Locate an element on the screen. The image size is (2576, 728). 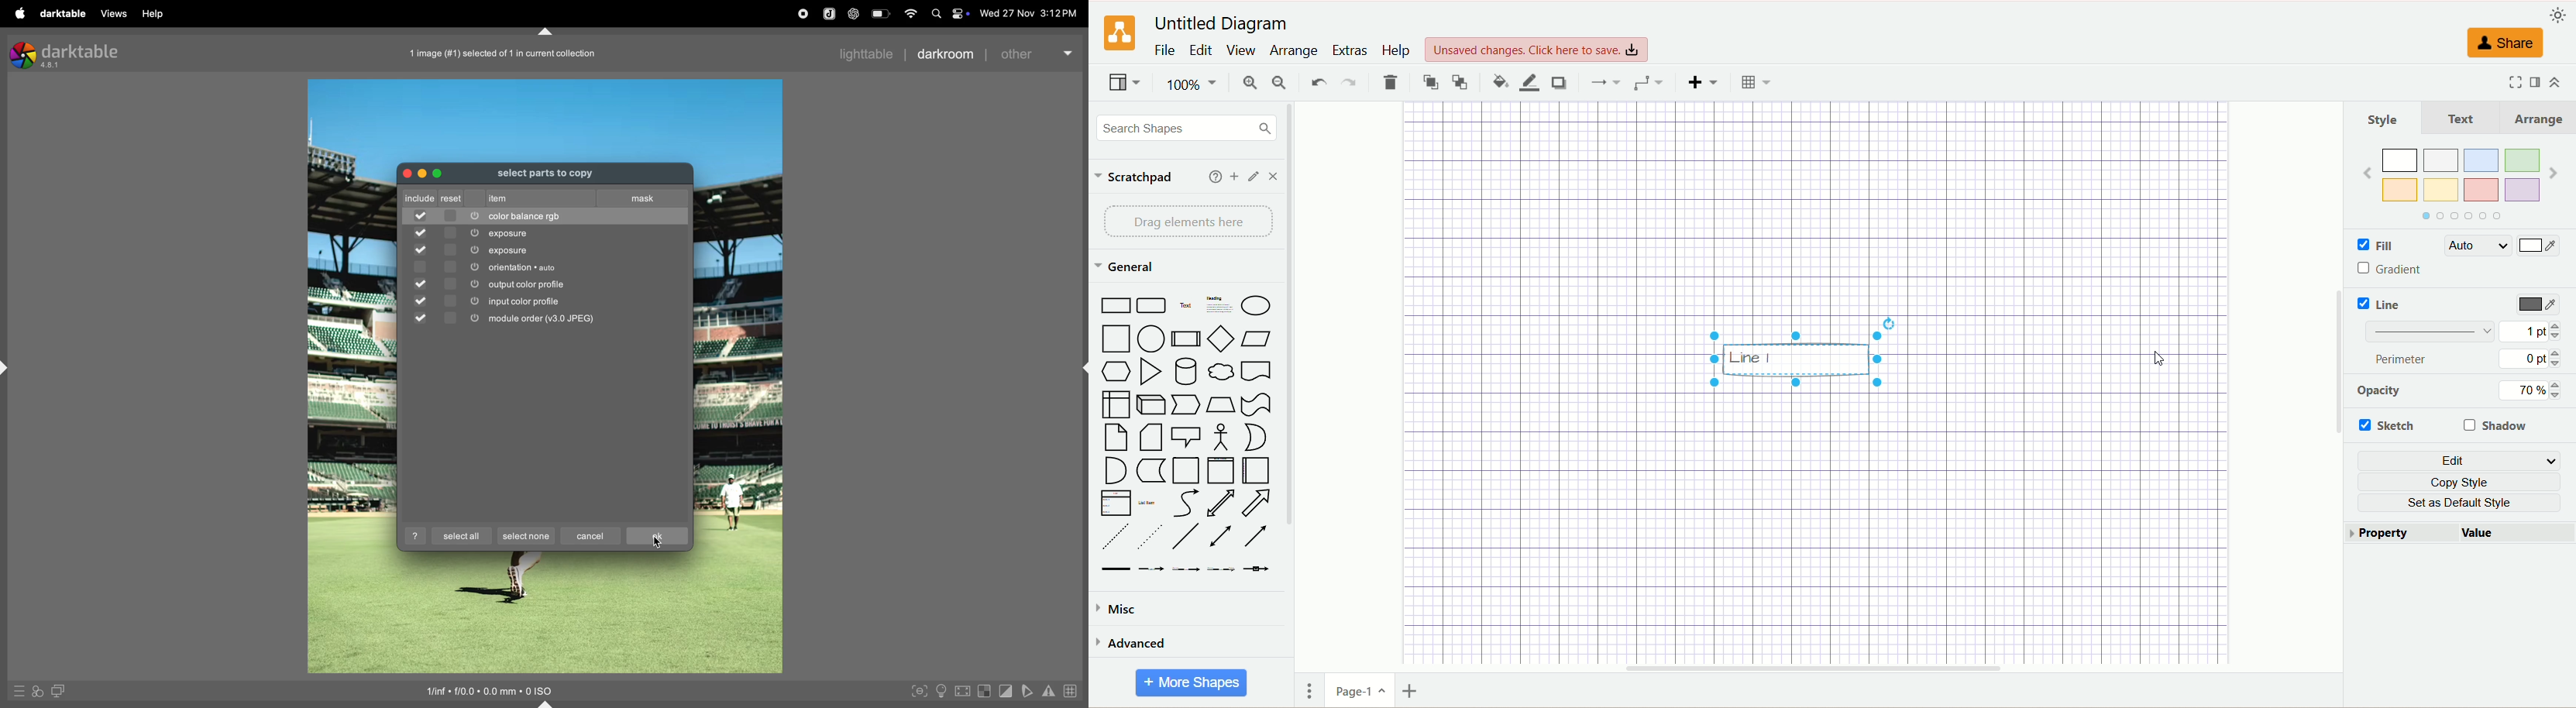
Process is located at coordinates (1185, 339).